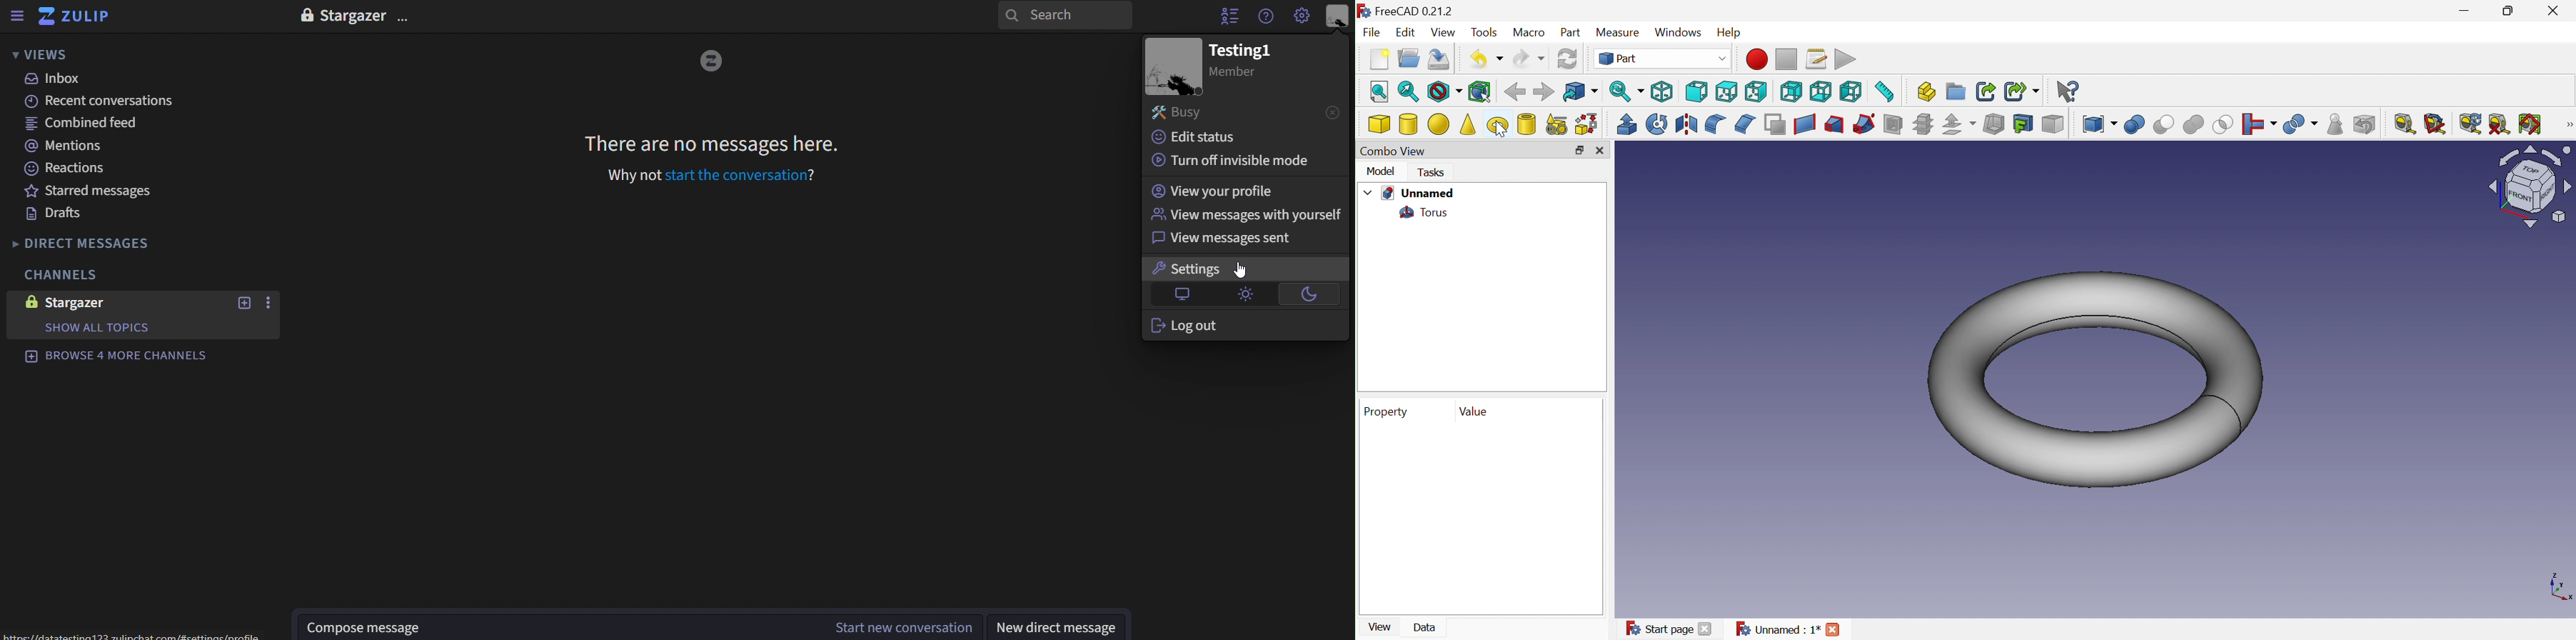 Image resolution: width=2576 pixels, height=644 pixels. I want to click on search, so click(1067, 15).